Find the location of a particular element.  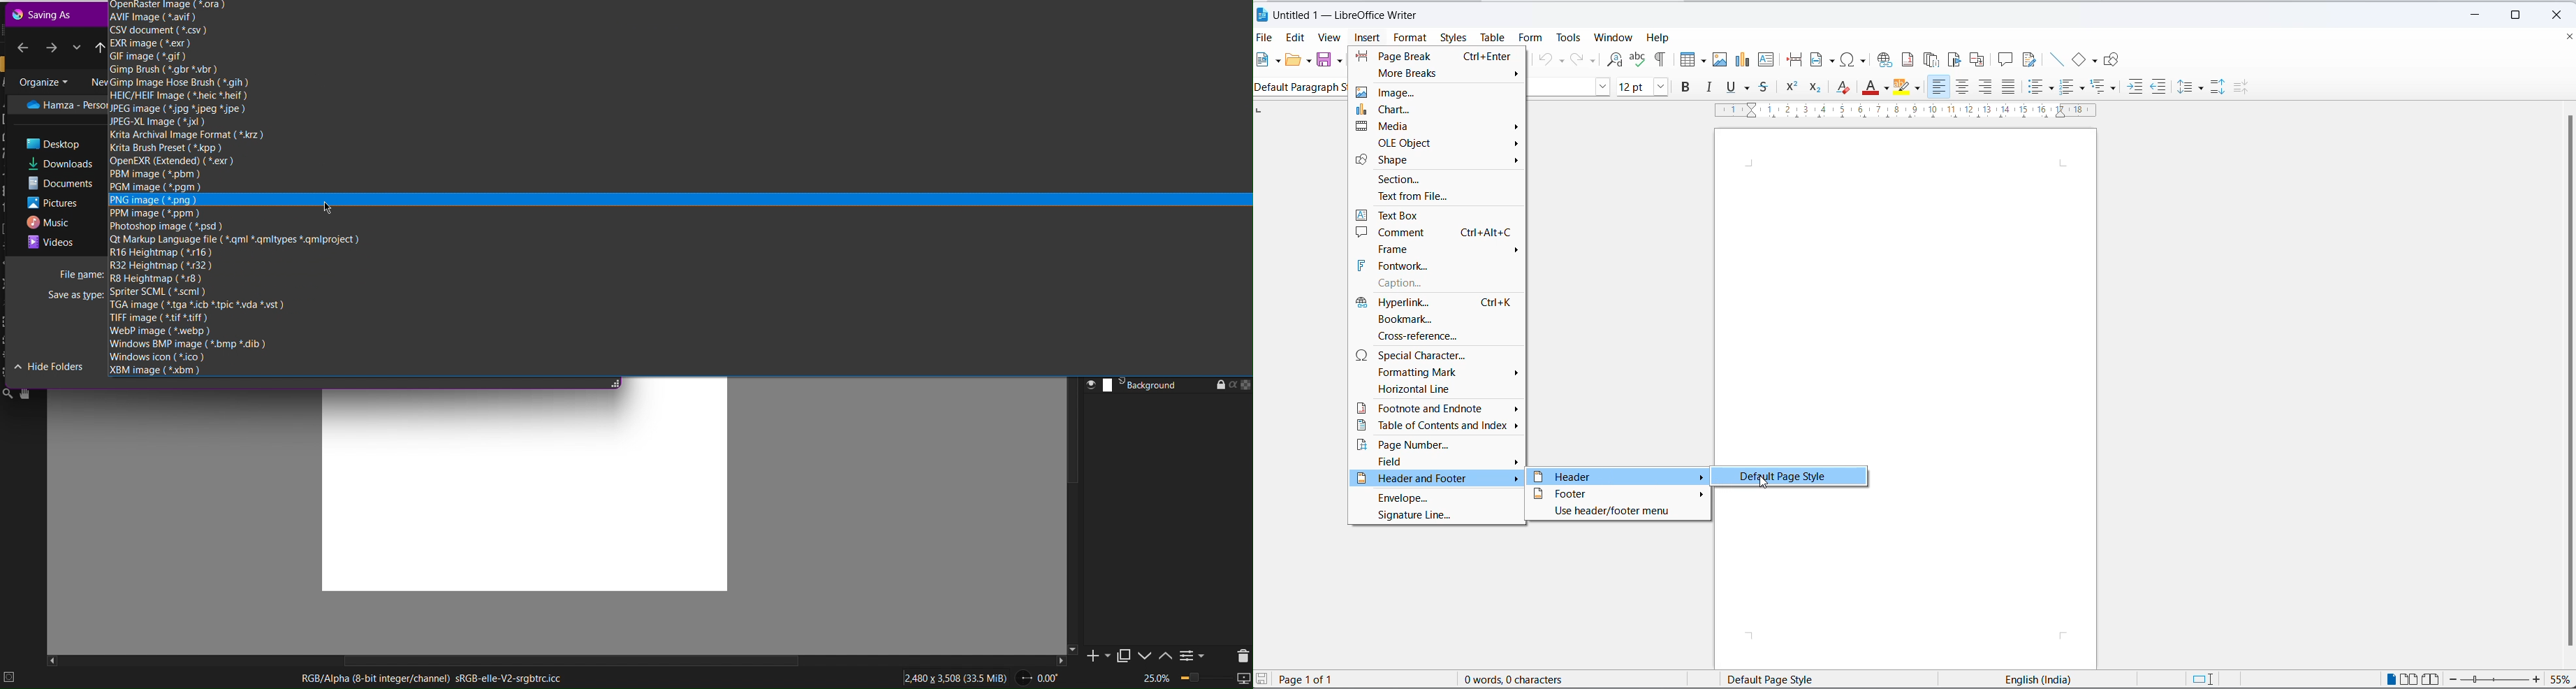

insert is located at coordinates (1369, 38).